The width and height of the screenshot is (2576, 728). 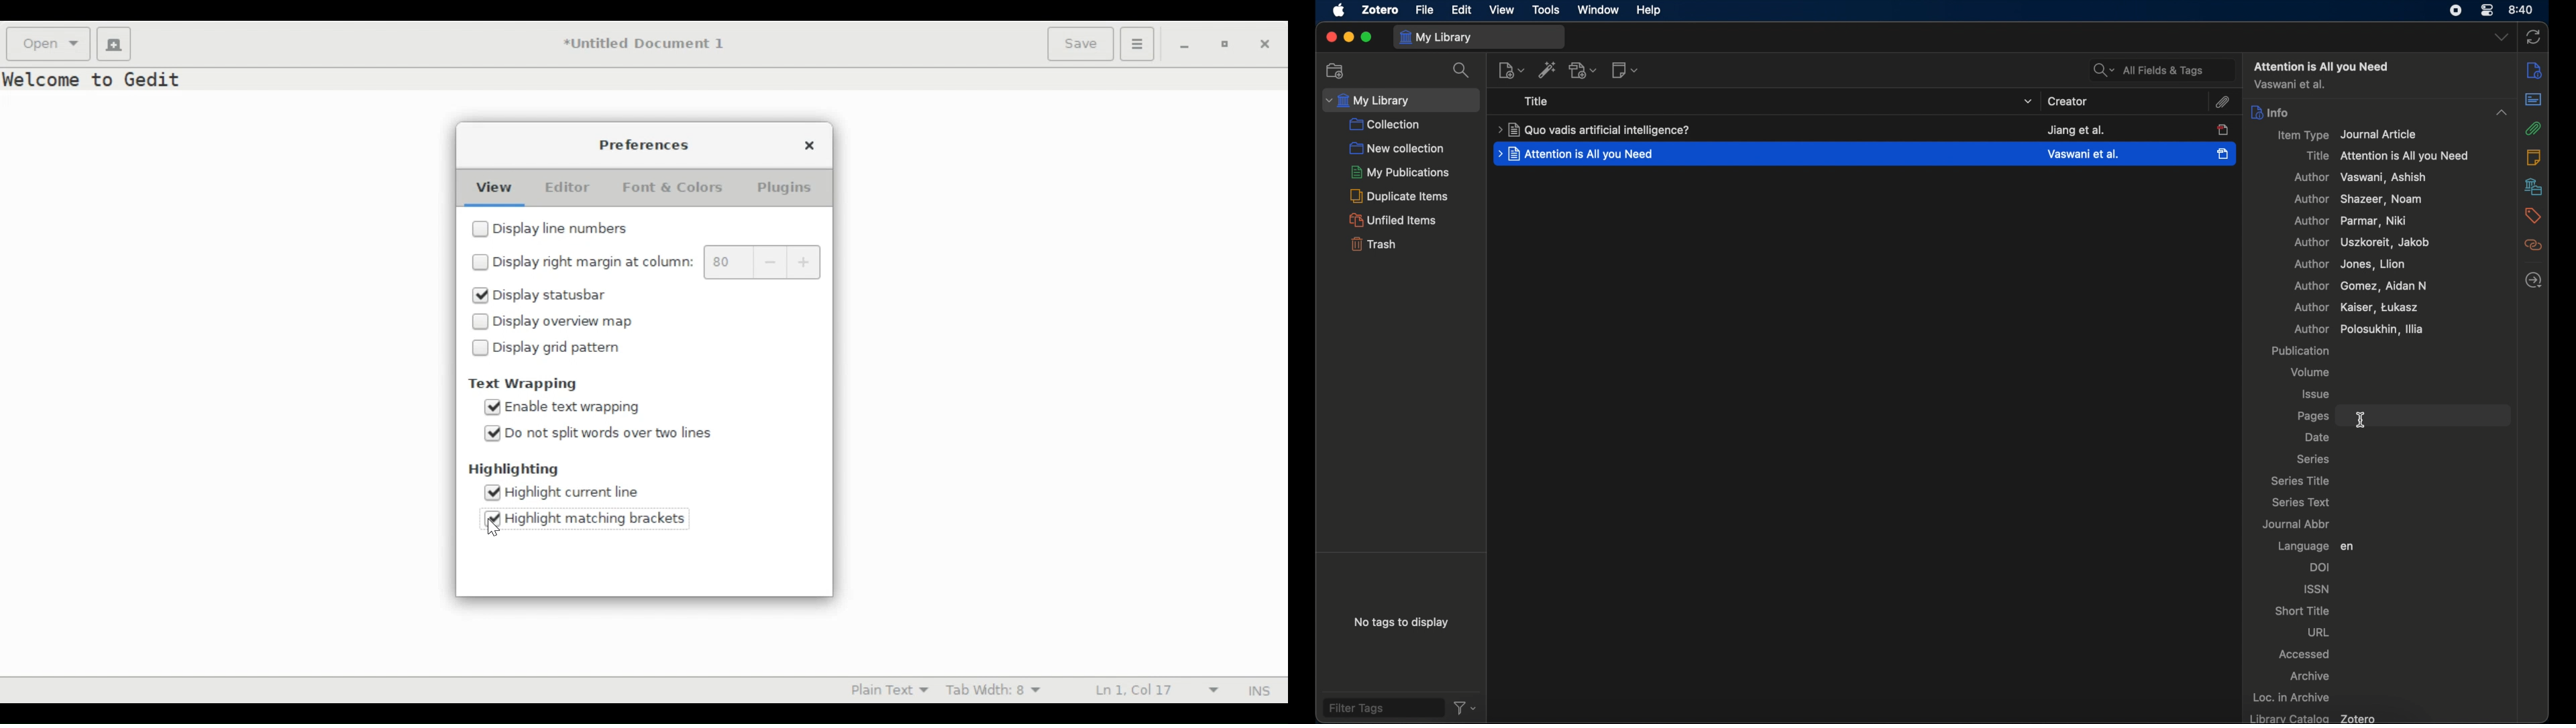 I want to click on Display overview map, so click(x=571, y=321).